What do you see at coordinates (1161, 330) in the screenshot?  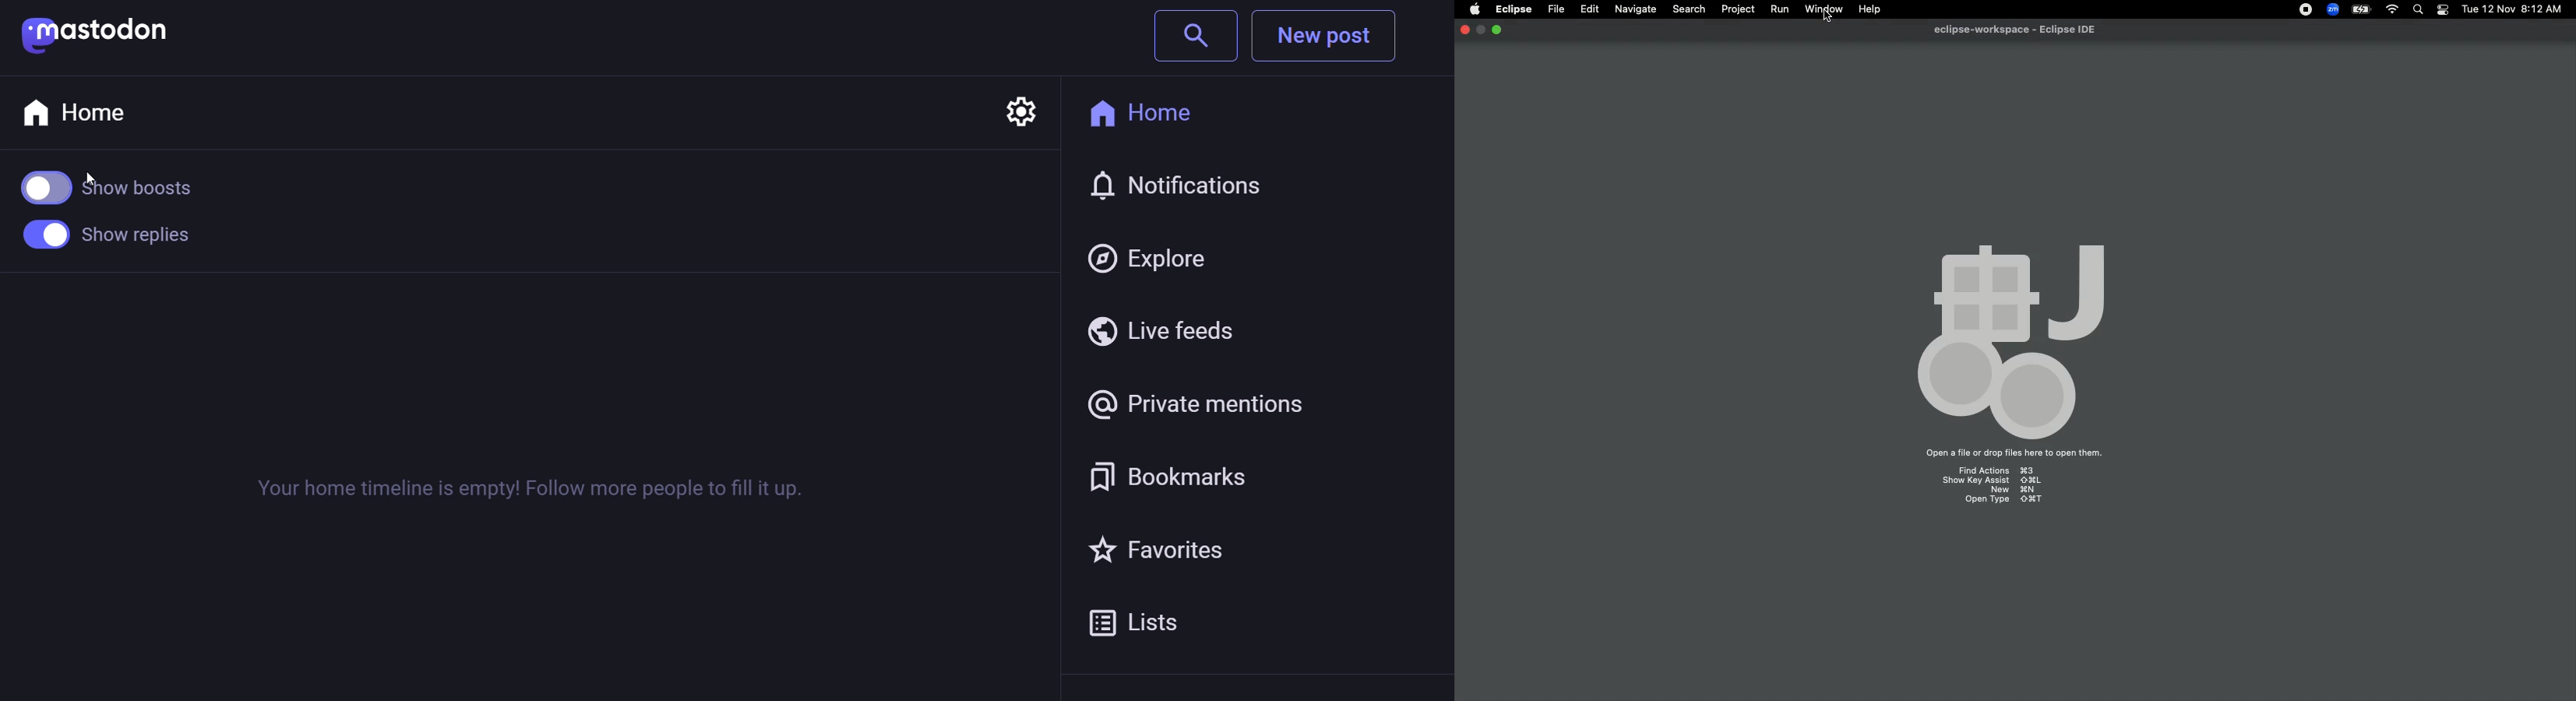 I see `Live feed` at bounding box center [1161, 330].